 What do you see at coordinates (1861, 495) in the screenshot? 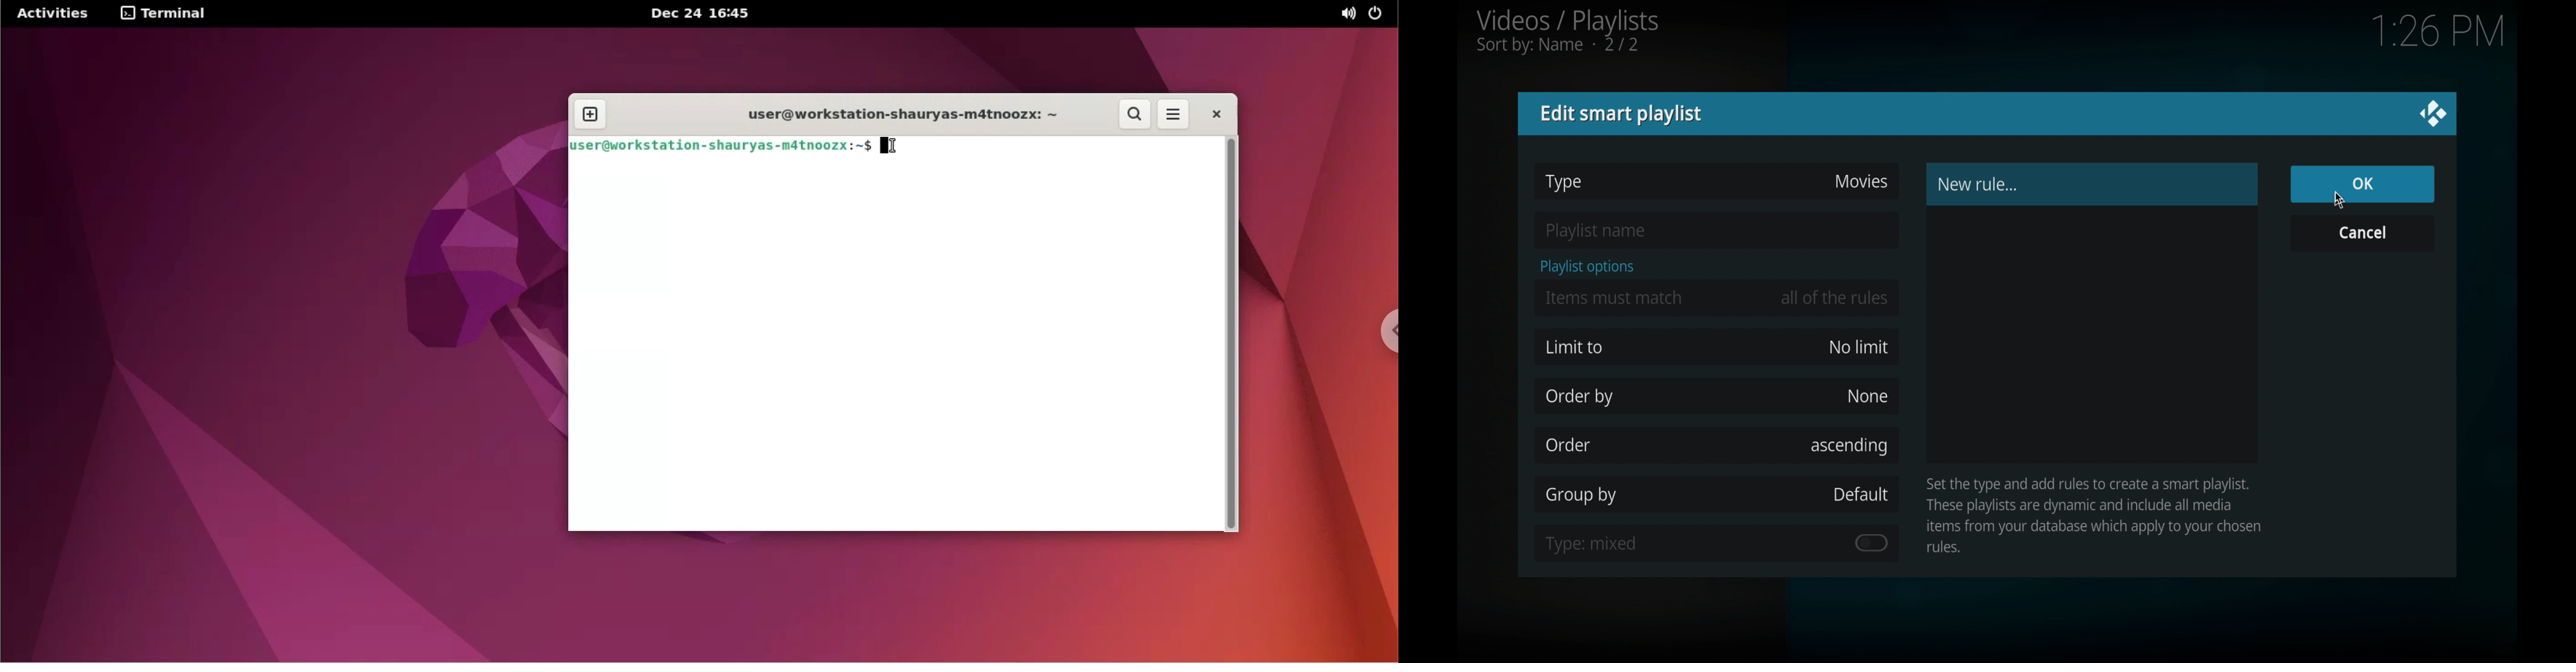
I see `default` at bounding box center [1861, 495].